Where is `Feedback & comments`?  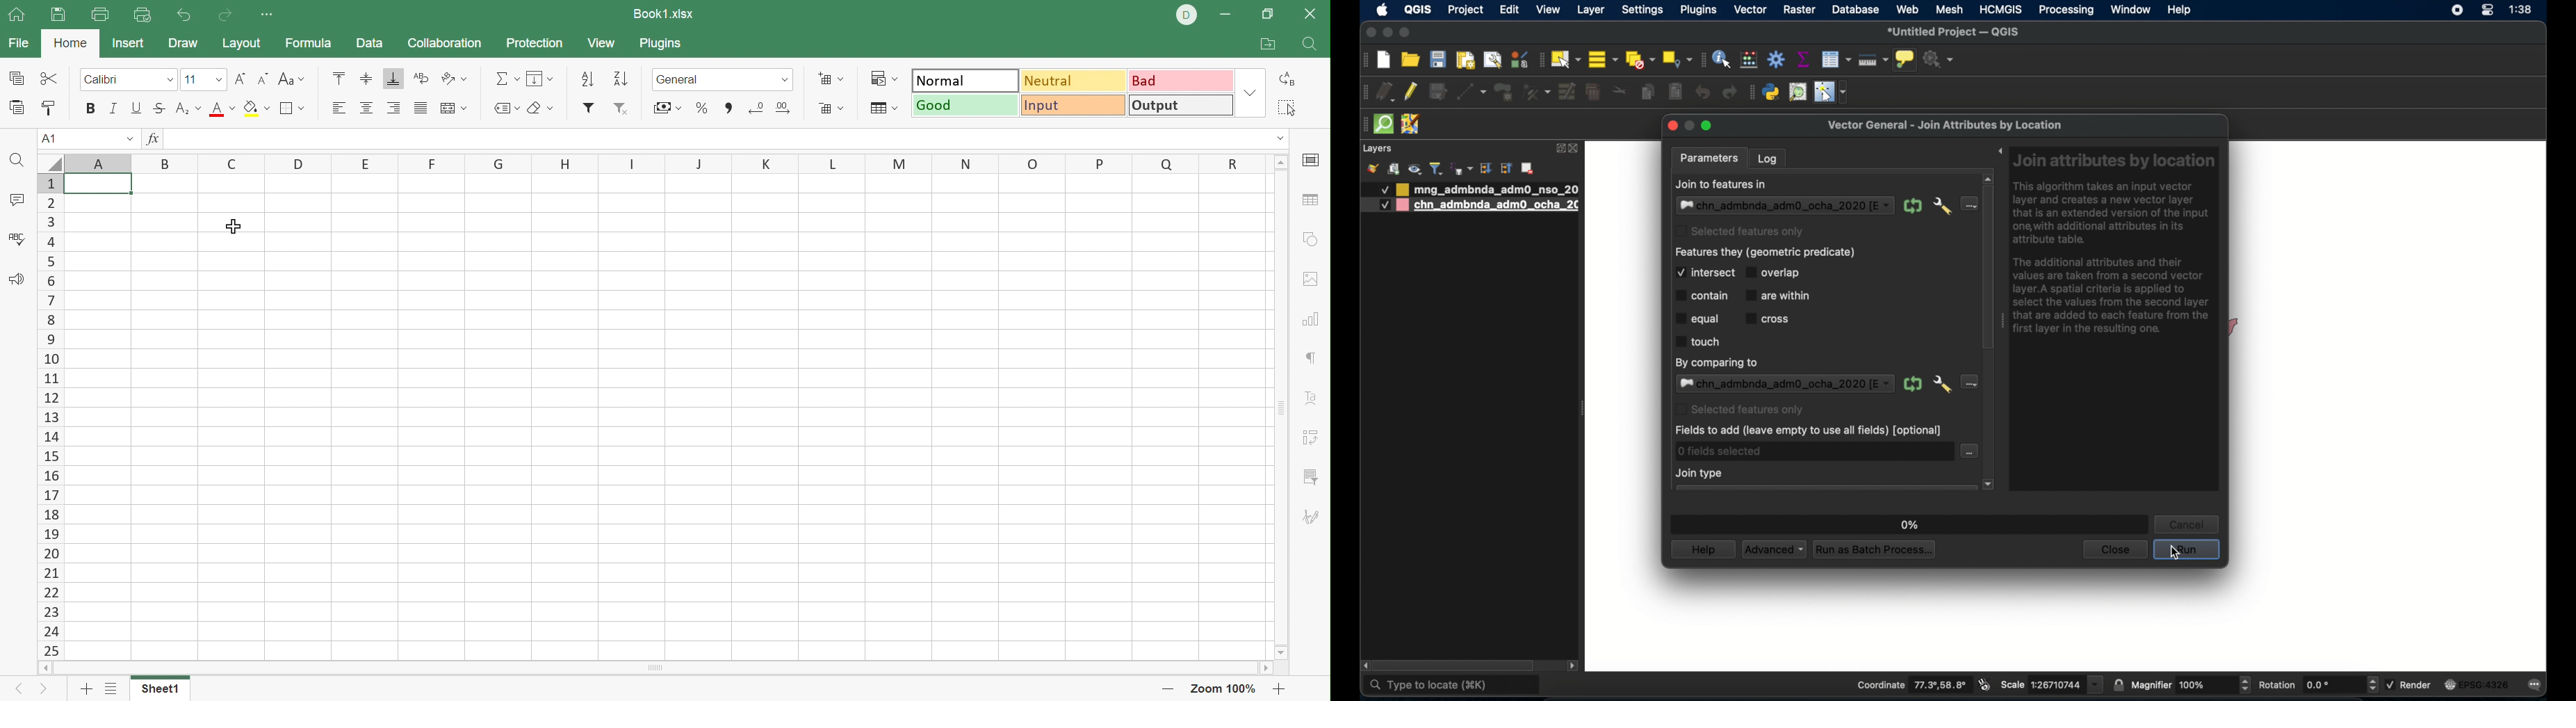
Feedback & comments is located at coordinates (17, 280).